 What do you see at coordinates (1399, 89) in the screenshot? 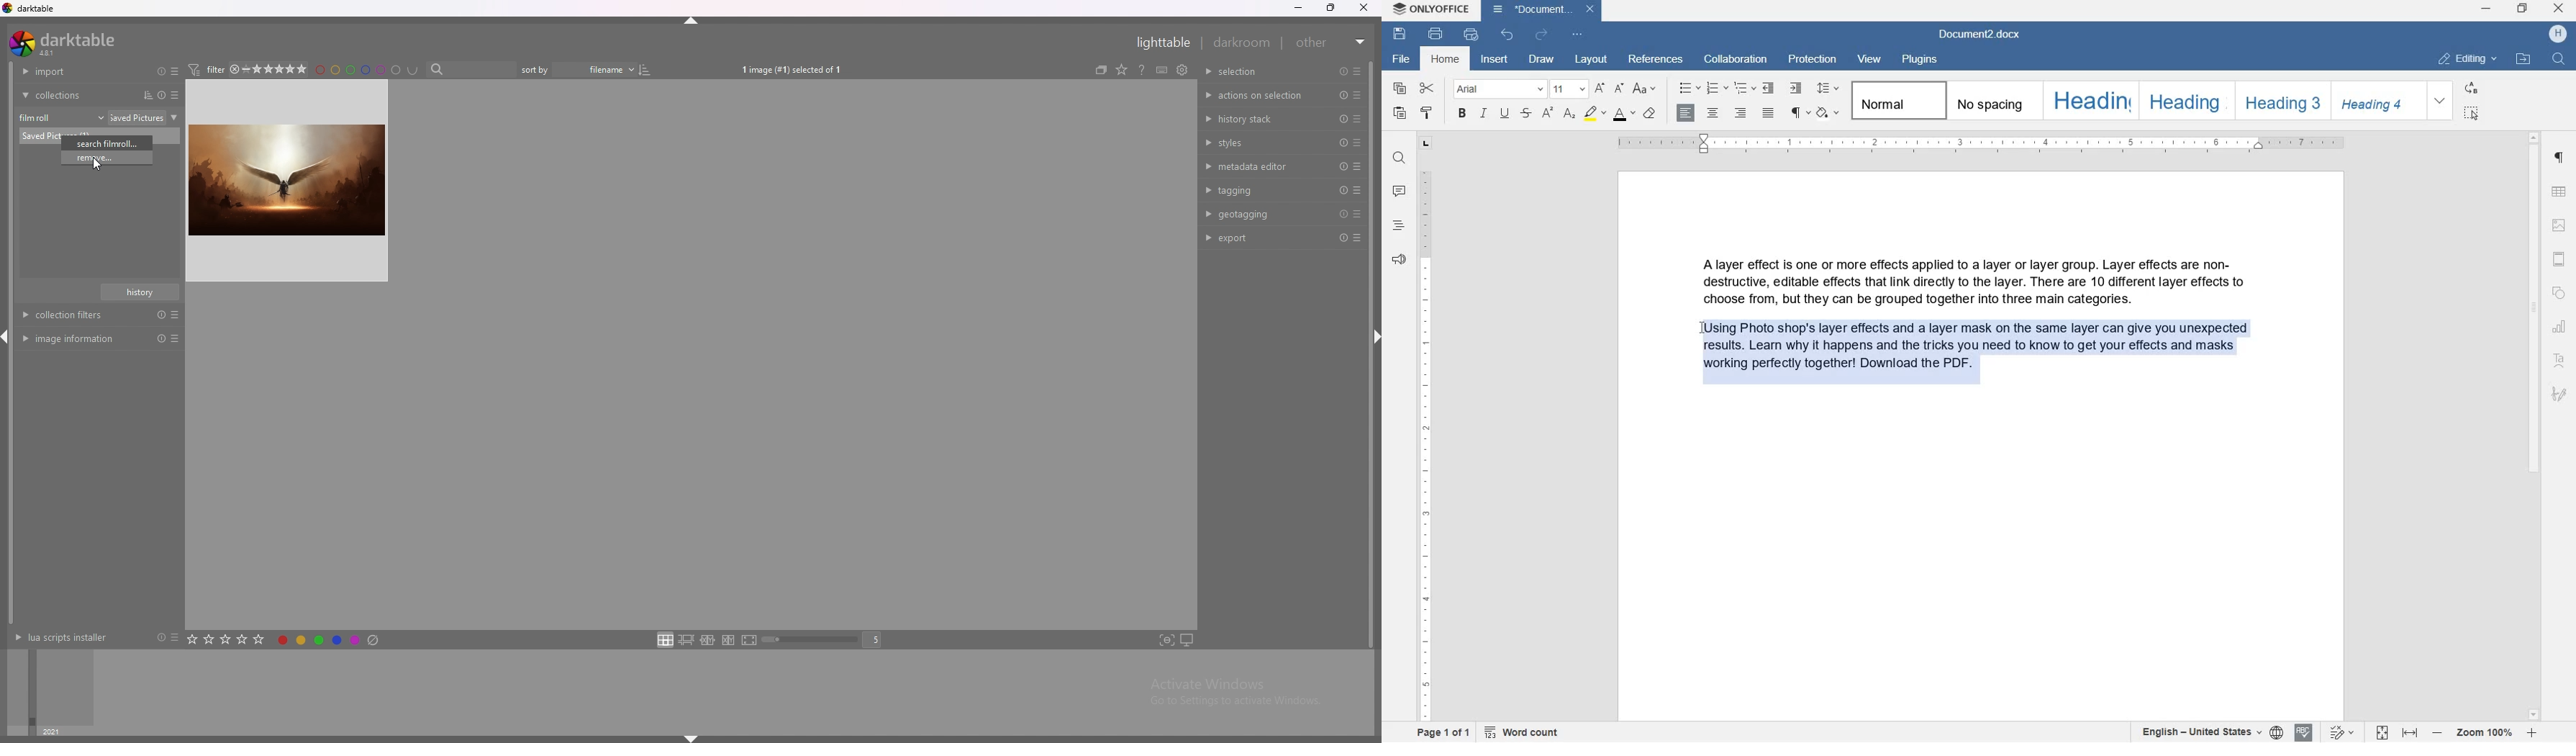
I see `COPY` at bounding box center [1399, 89].